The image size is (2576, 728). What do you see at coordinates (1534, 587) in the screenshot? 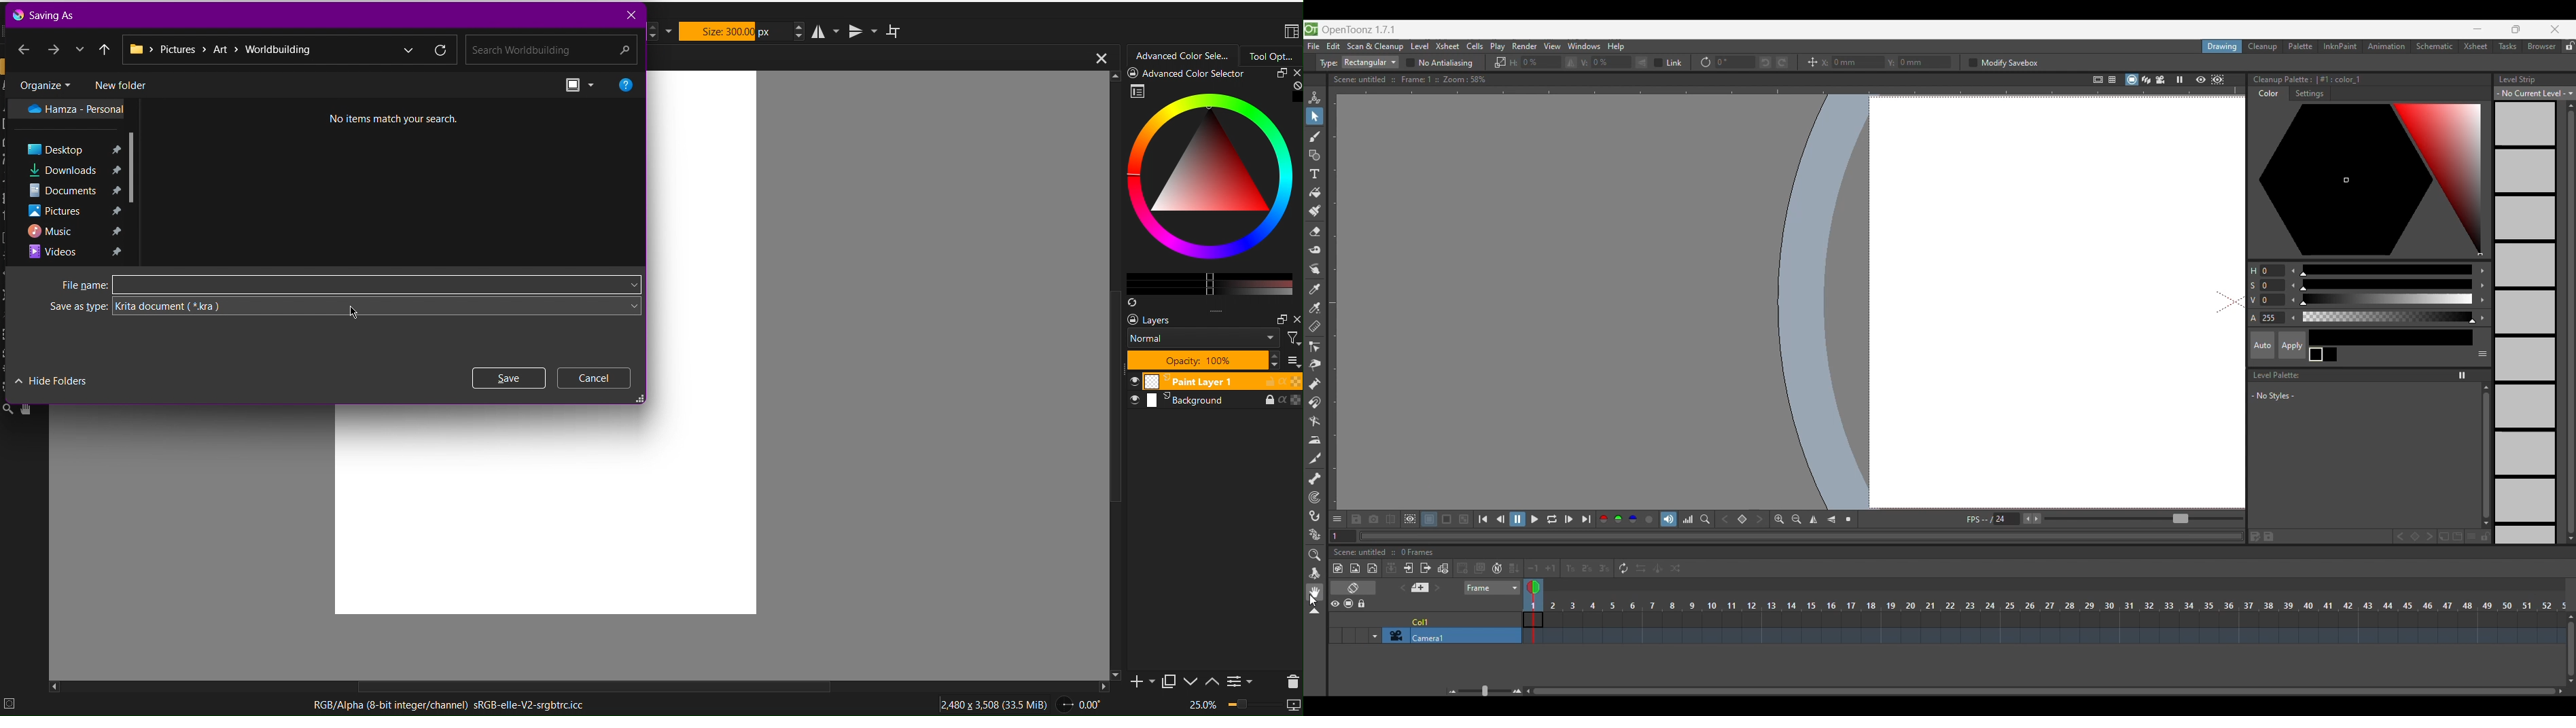
I see `Double click to toggle onion skin` at bounding box center [1534, 587].